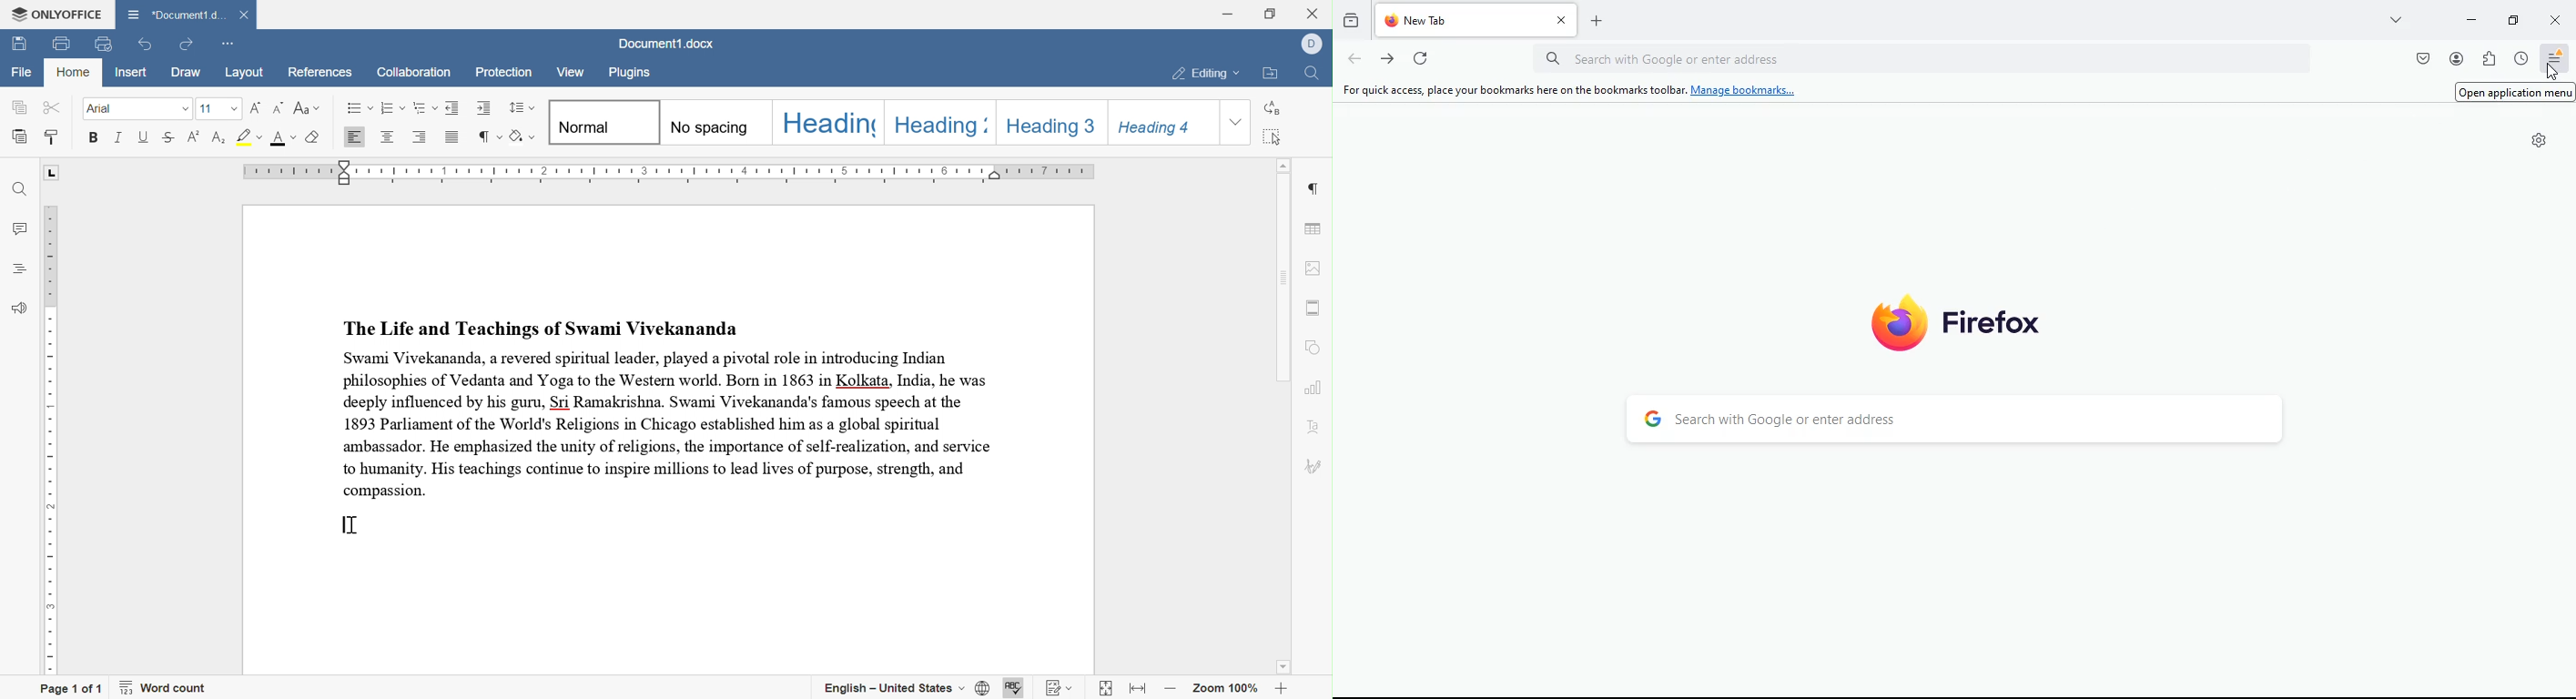 This screenshot has height=700, width=2576. Describe the element at coordinates (392, 107) in the screenshot. I see `numbering` at that location.